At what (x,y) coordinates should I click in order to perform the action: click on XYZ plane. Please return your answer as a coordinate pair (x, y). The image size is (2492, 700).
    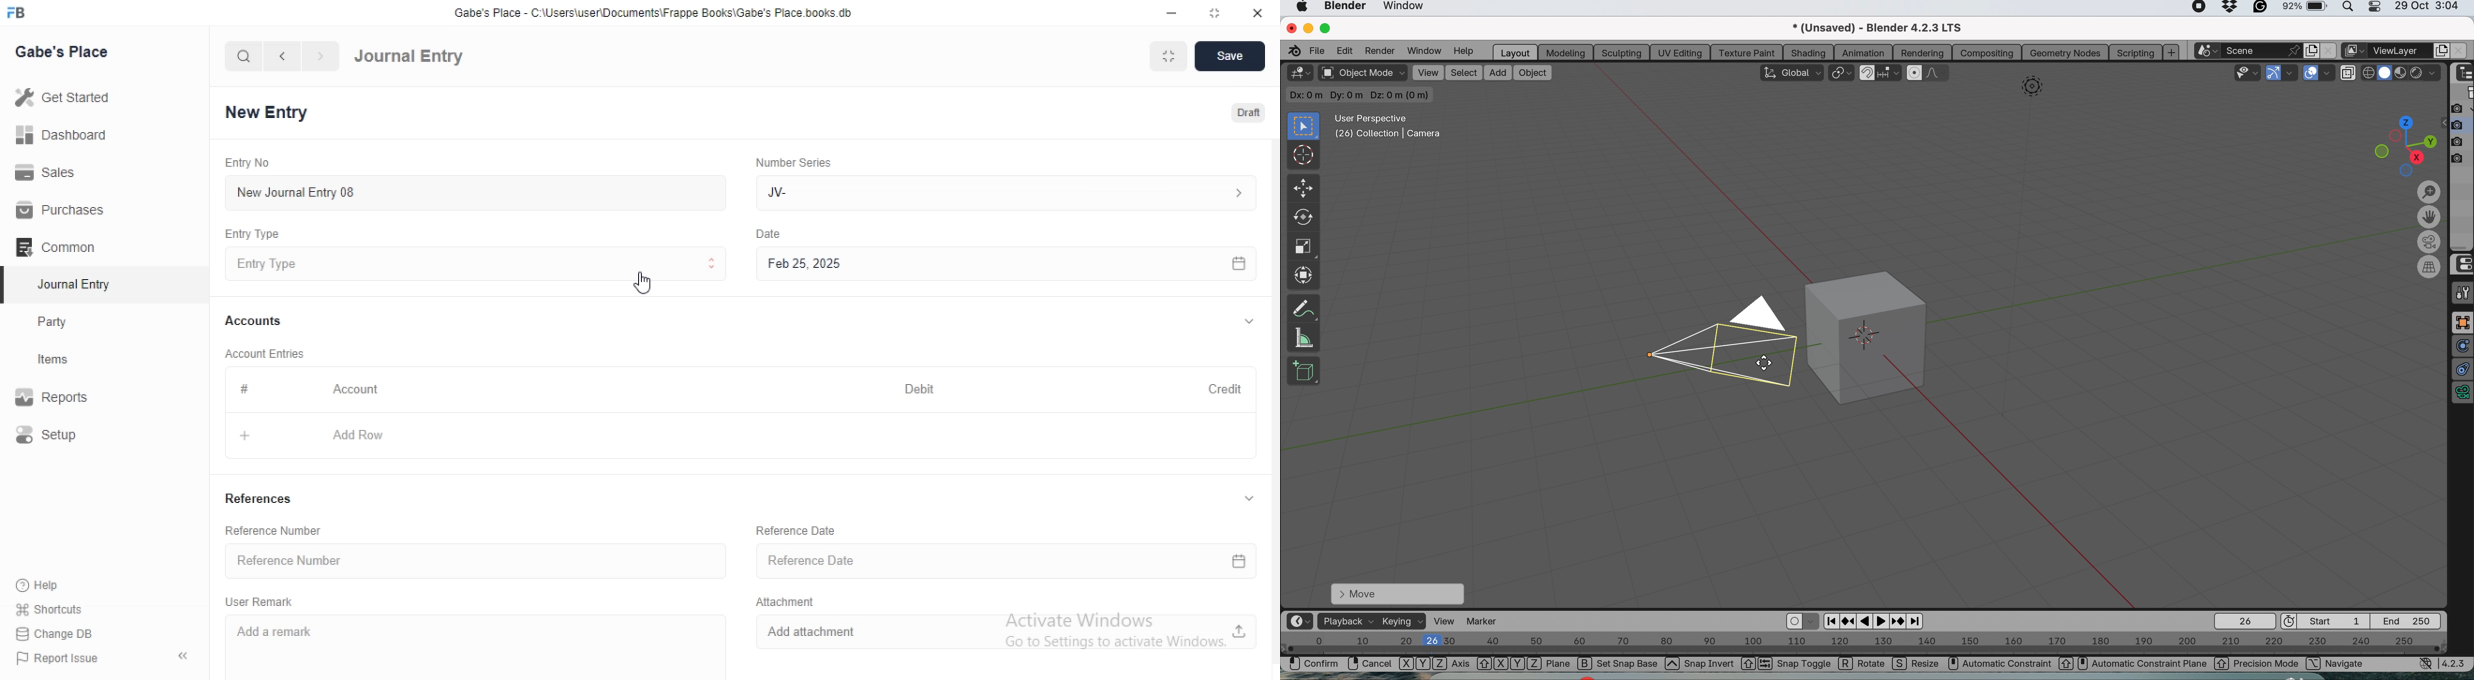
    Looking at the image, I should click on (1523, 665).